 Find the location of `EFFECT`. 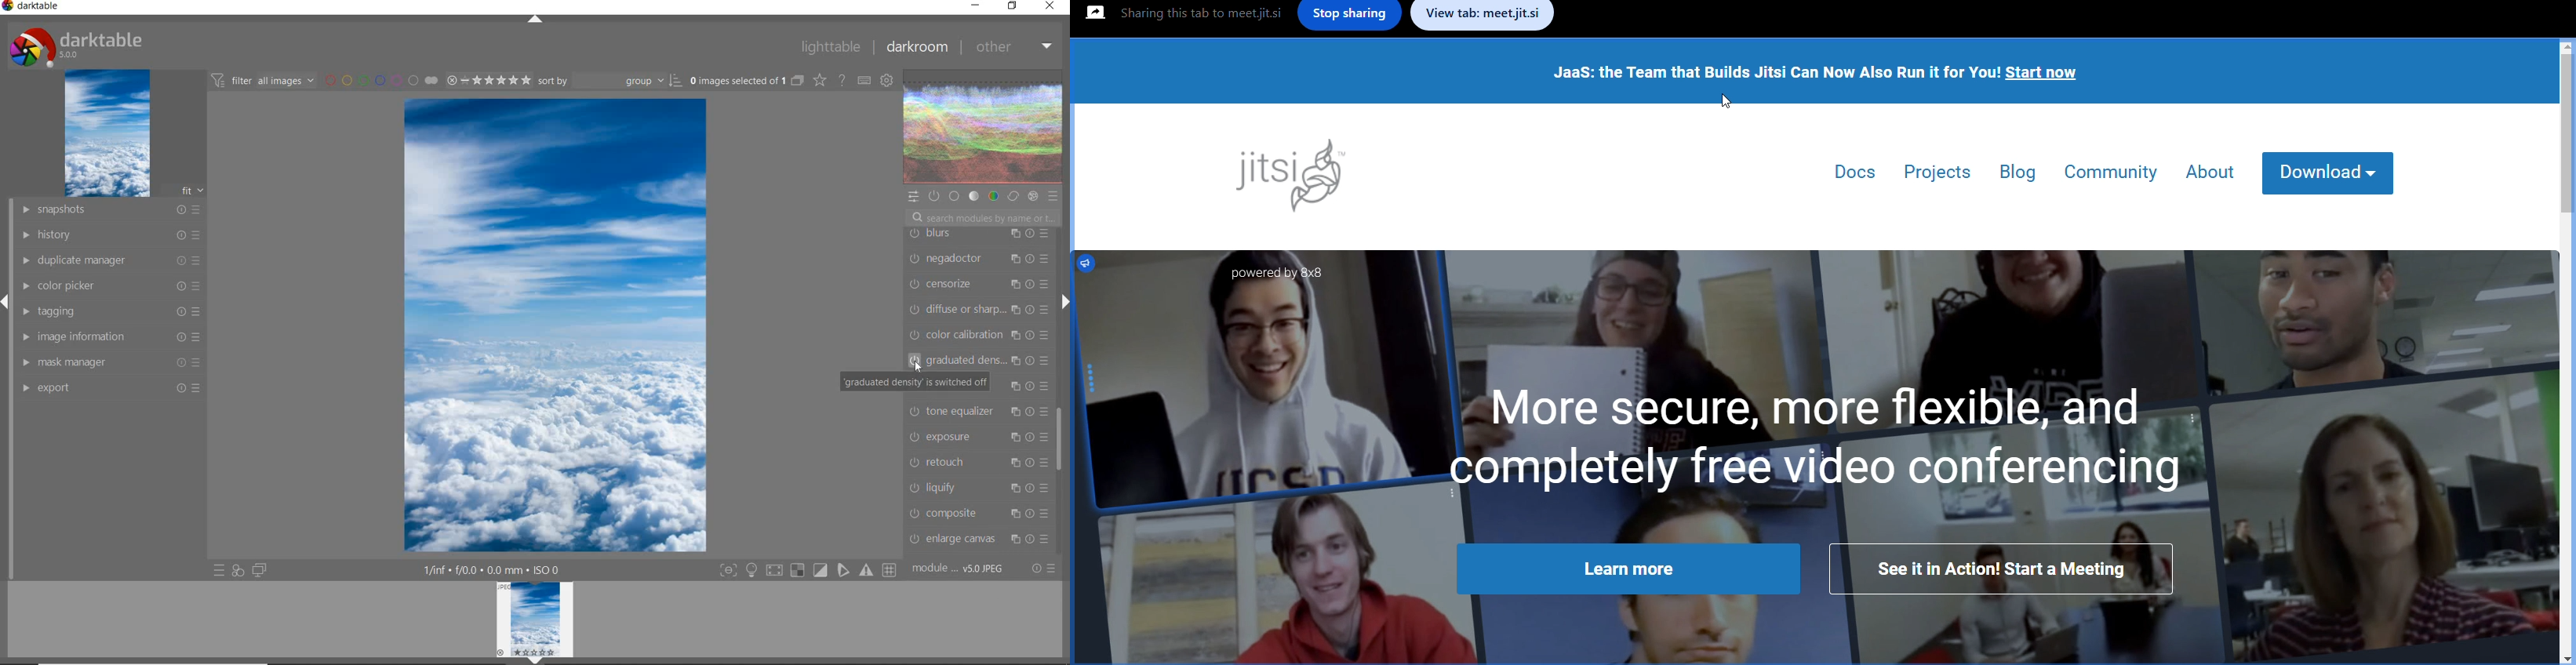

EFFECT is located at coordinates (1033, 196).